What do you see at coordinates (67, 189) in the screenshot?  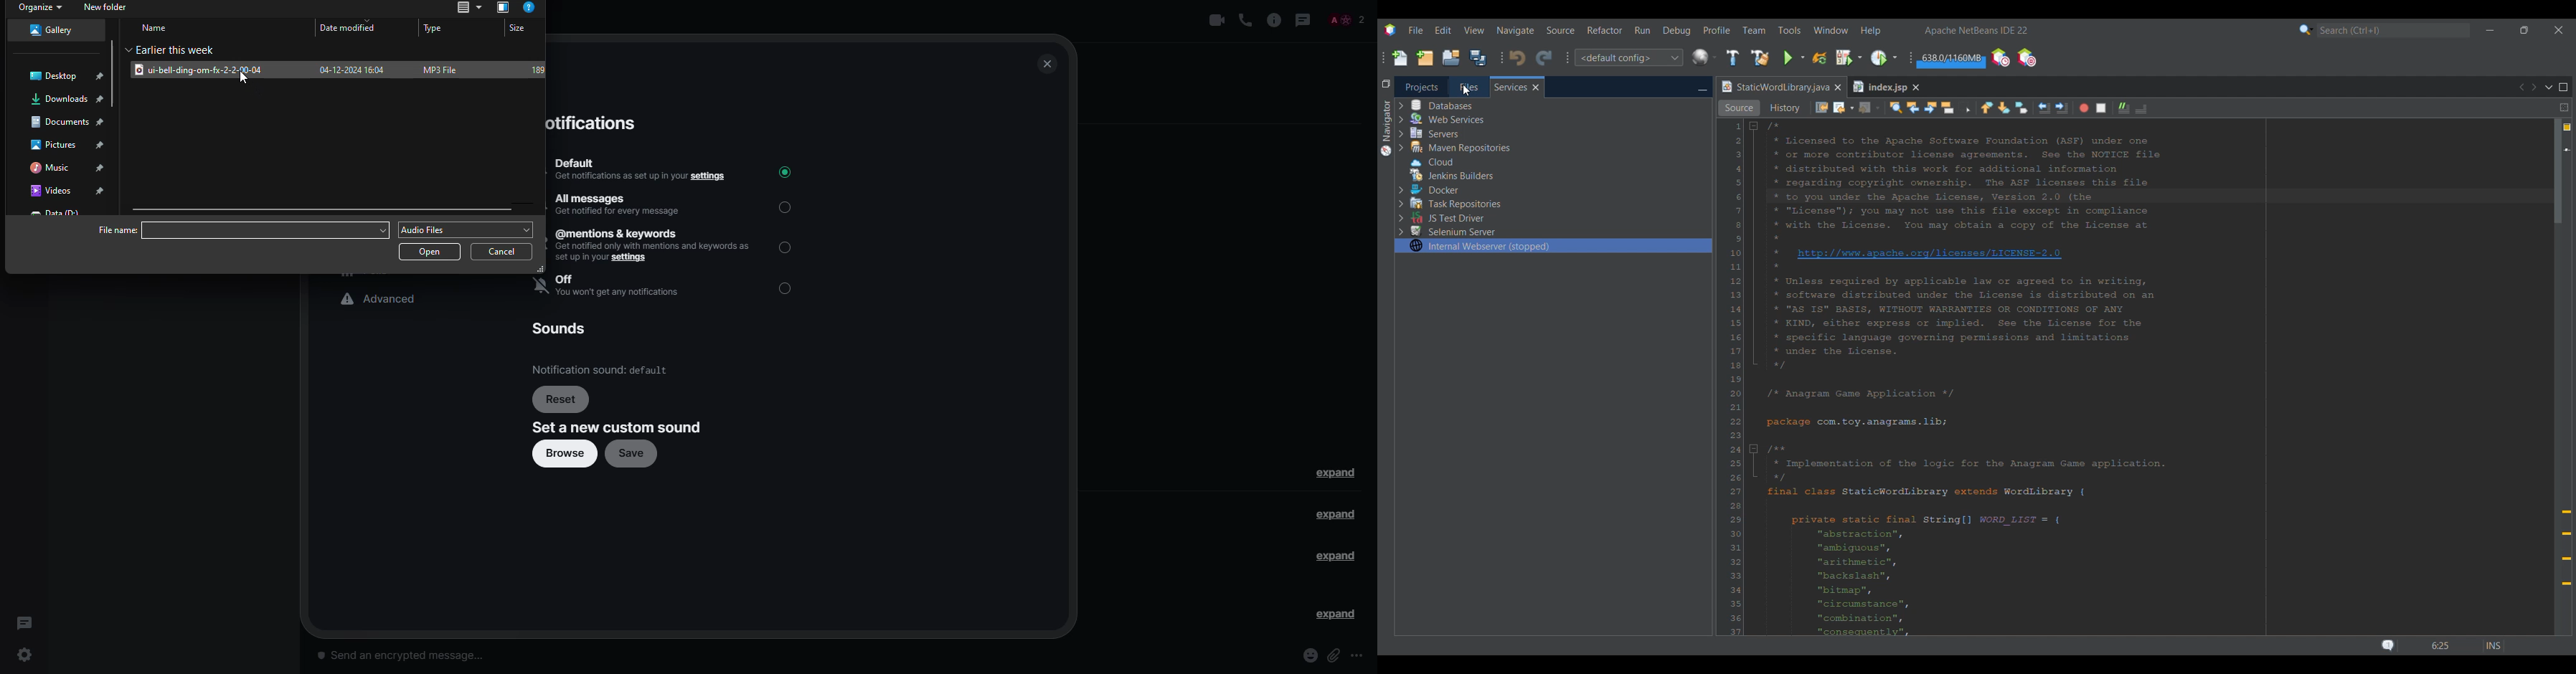 I see `Videos` at bounding box center [67, 189].